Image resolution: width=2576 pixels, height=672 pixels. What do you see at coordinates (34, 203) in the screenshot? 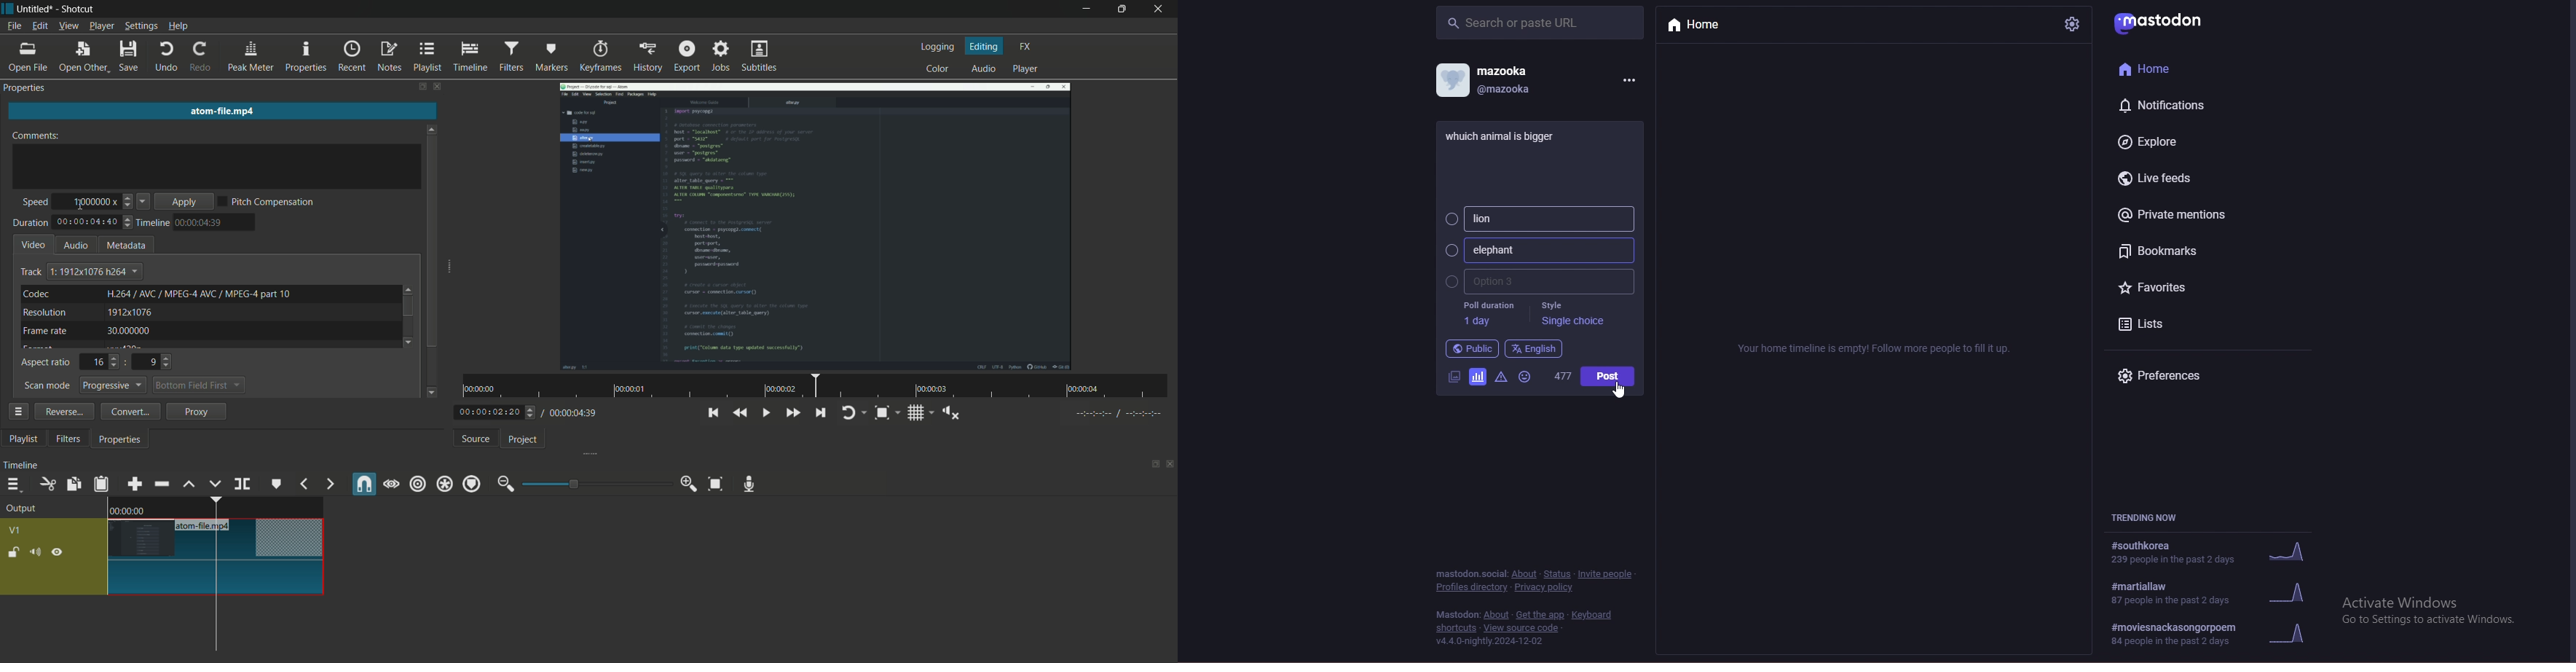
I see `speed` at bounding box center [34, 203].